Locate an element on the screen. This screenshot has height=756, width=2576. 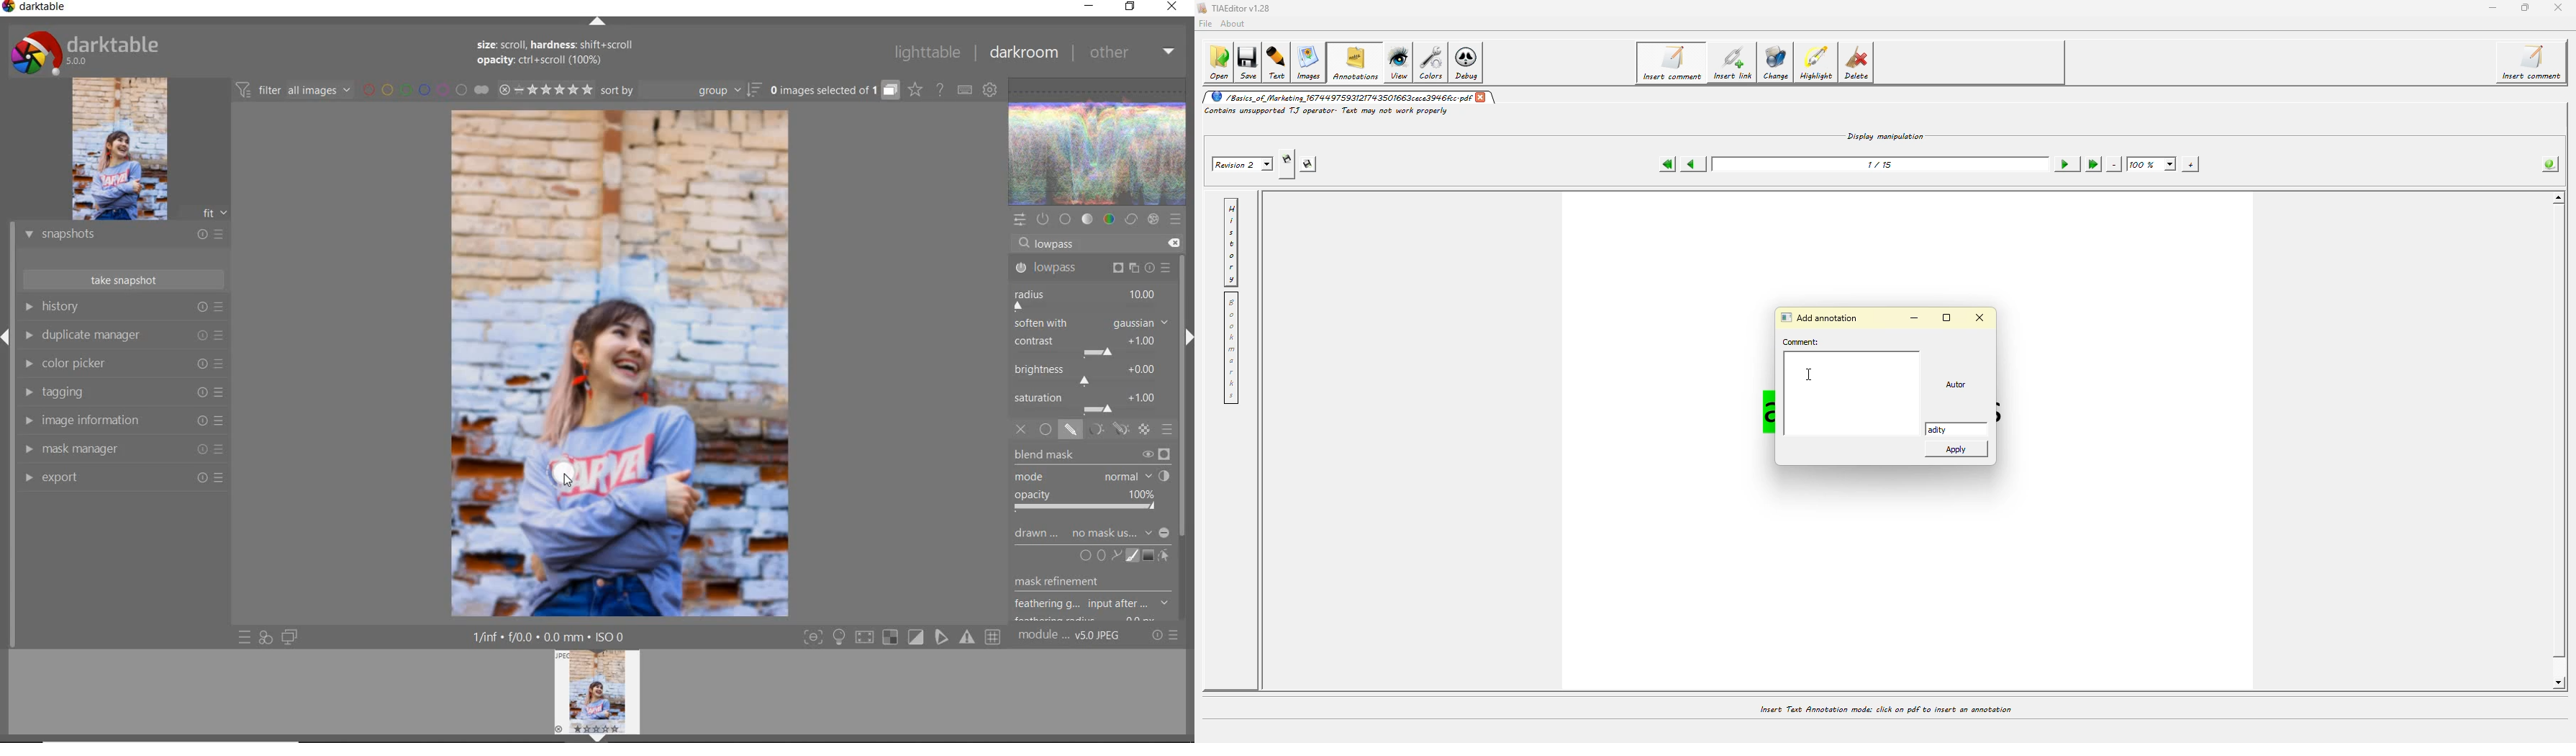
Toggle modes is located at coordinates (901, 638).